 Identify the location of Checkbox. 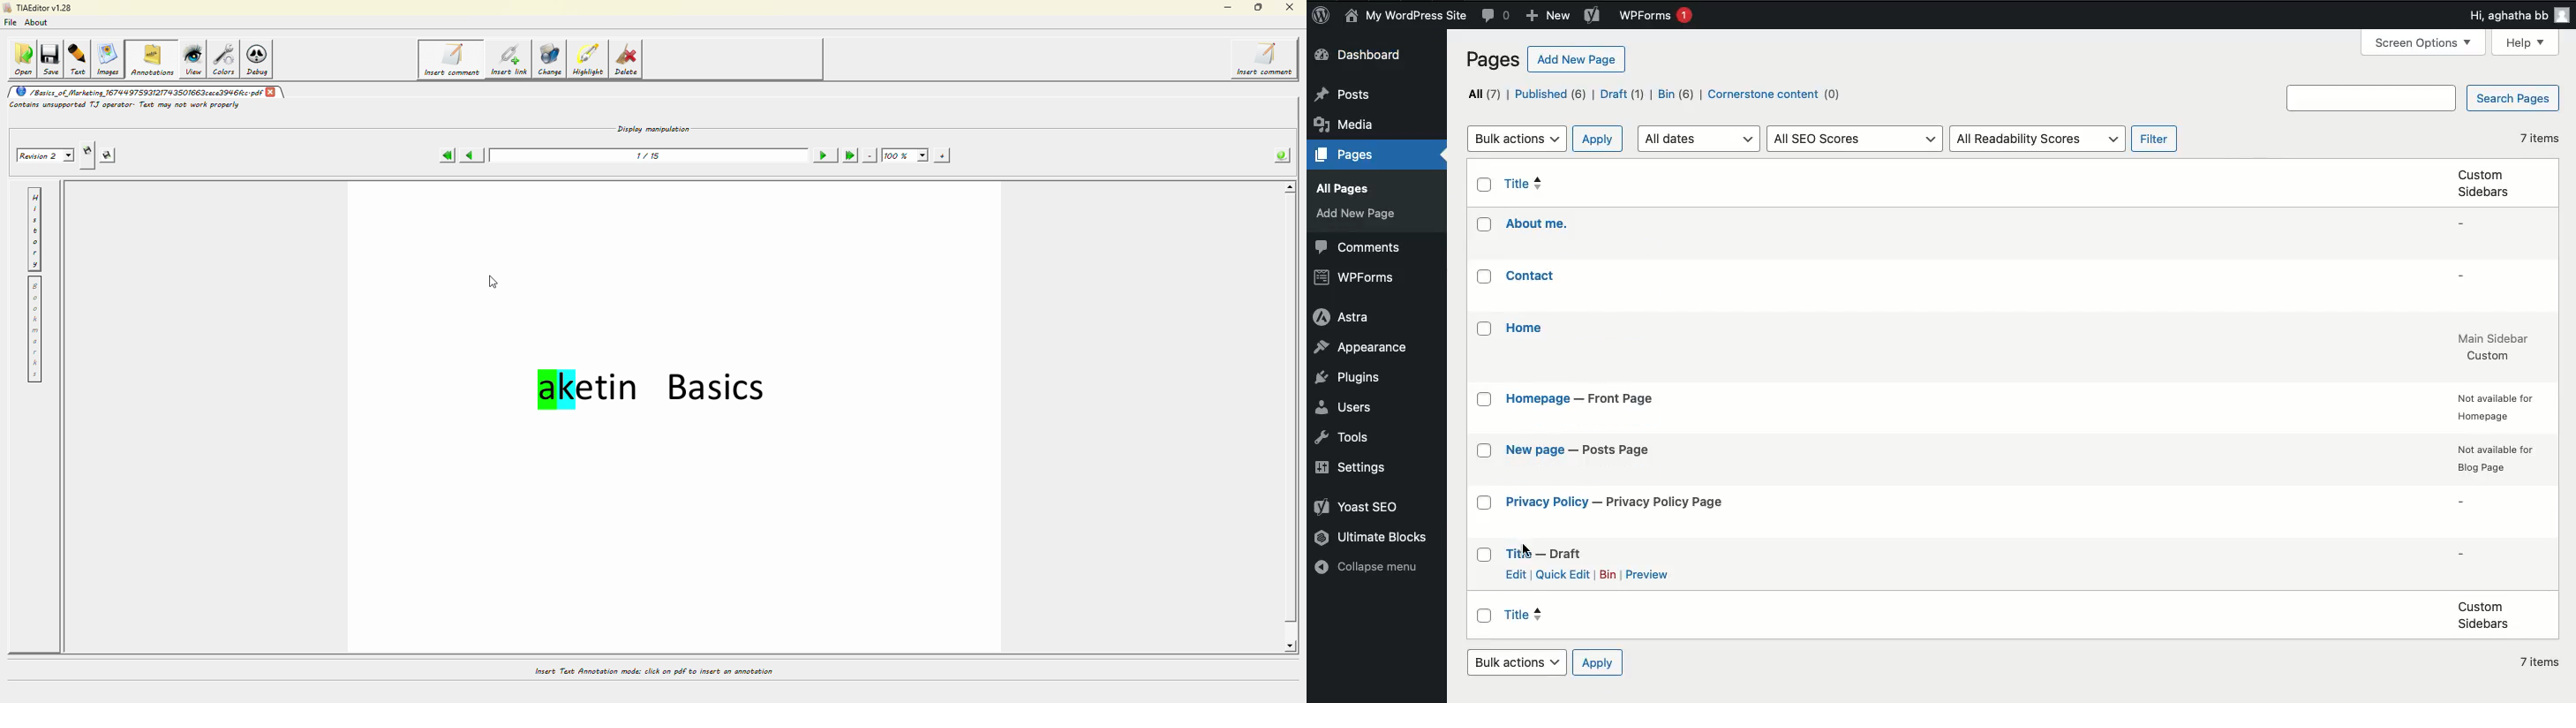
(1487, 451).